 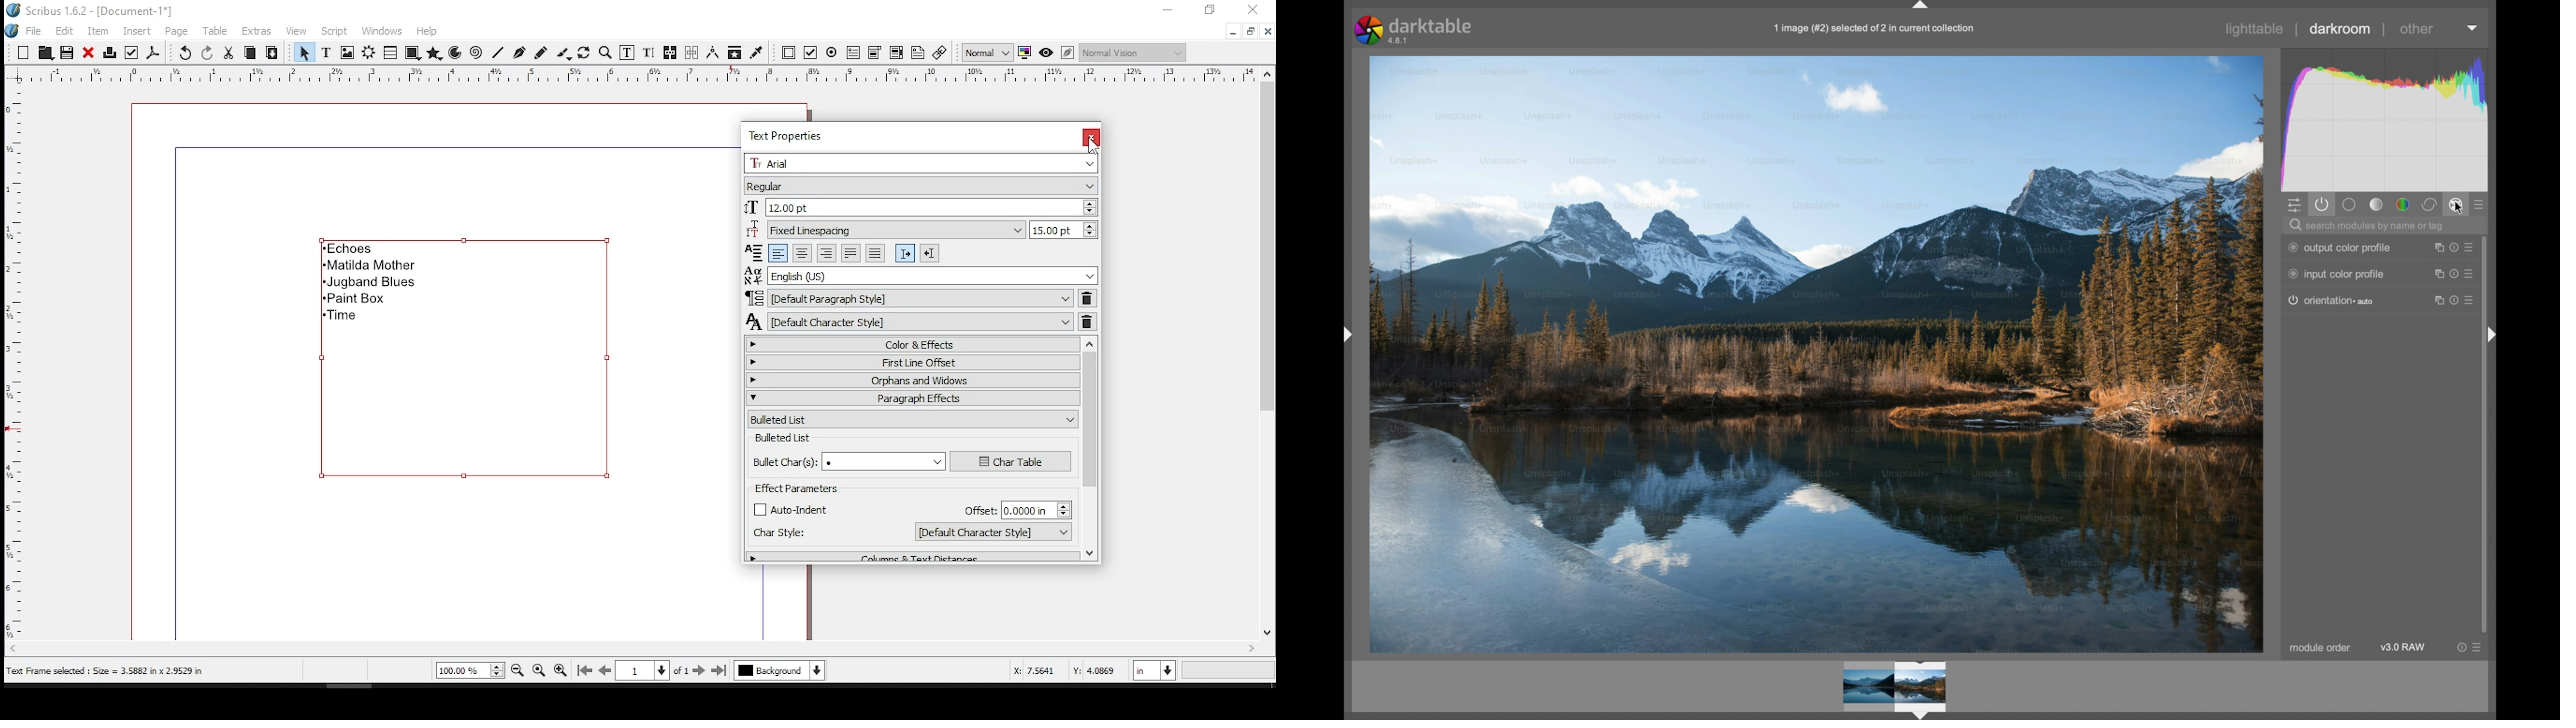 I want to click on PDF radio button, so click(x=832, y=53).